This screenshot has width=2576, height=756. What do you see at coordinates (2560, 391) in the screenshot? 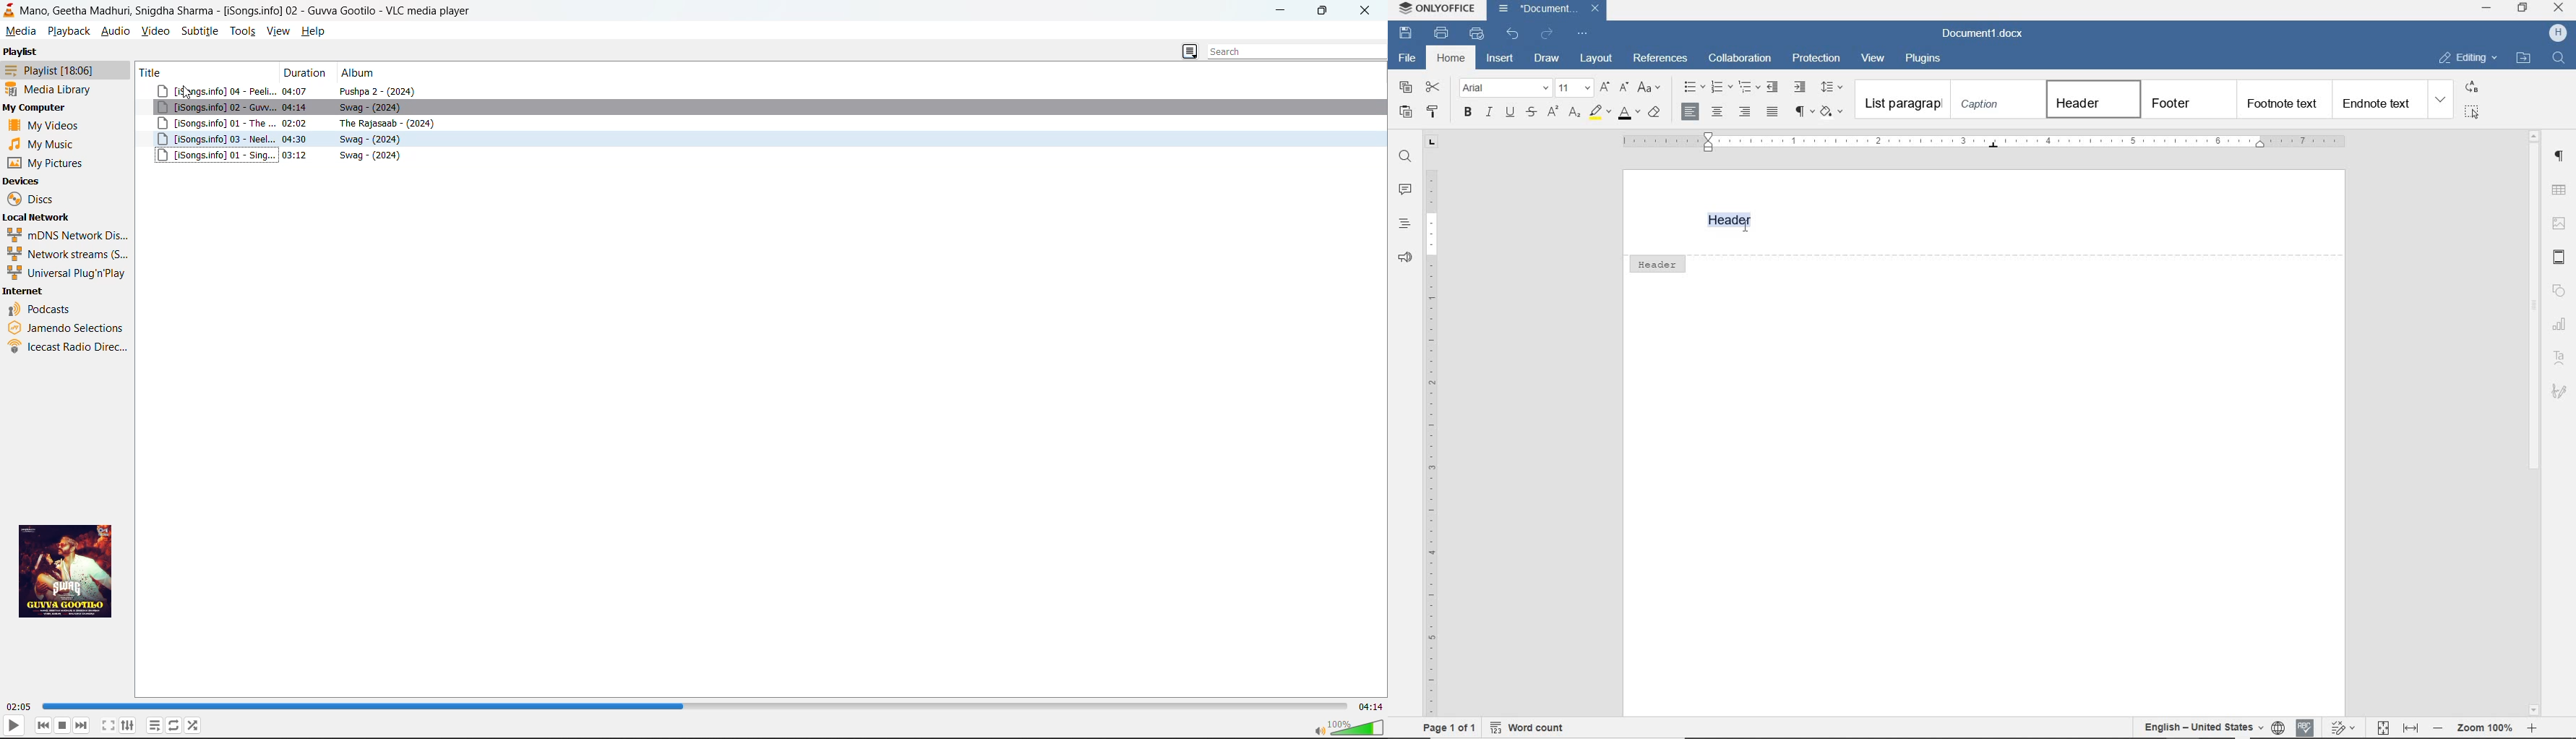
I see `` at bounding box center [2560, 391].